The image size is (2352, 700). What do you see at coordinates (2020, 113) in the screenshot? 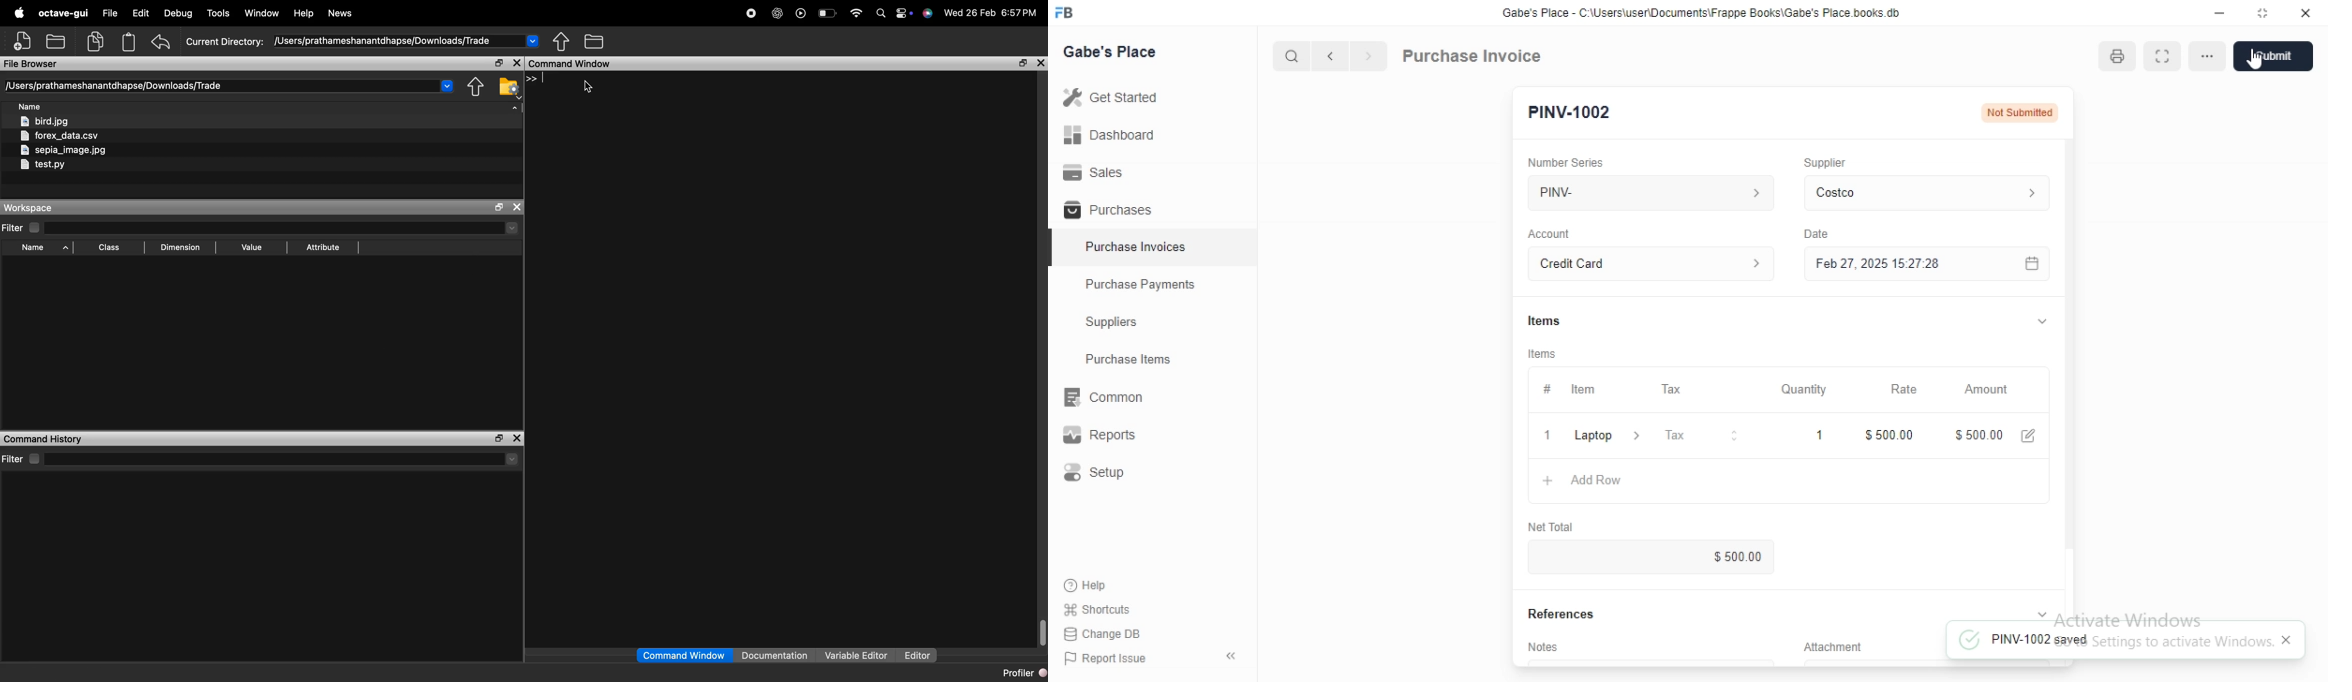
I see `Not Submitted` at bounding box center [2020, 113].